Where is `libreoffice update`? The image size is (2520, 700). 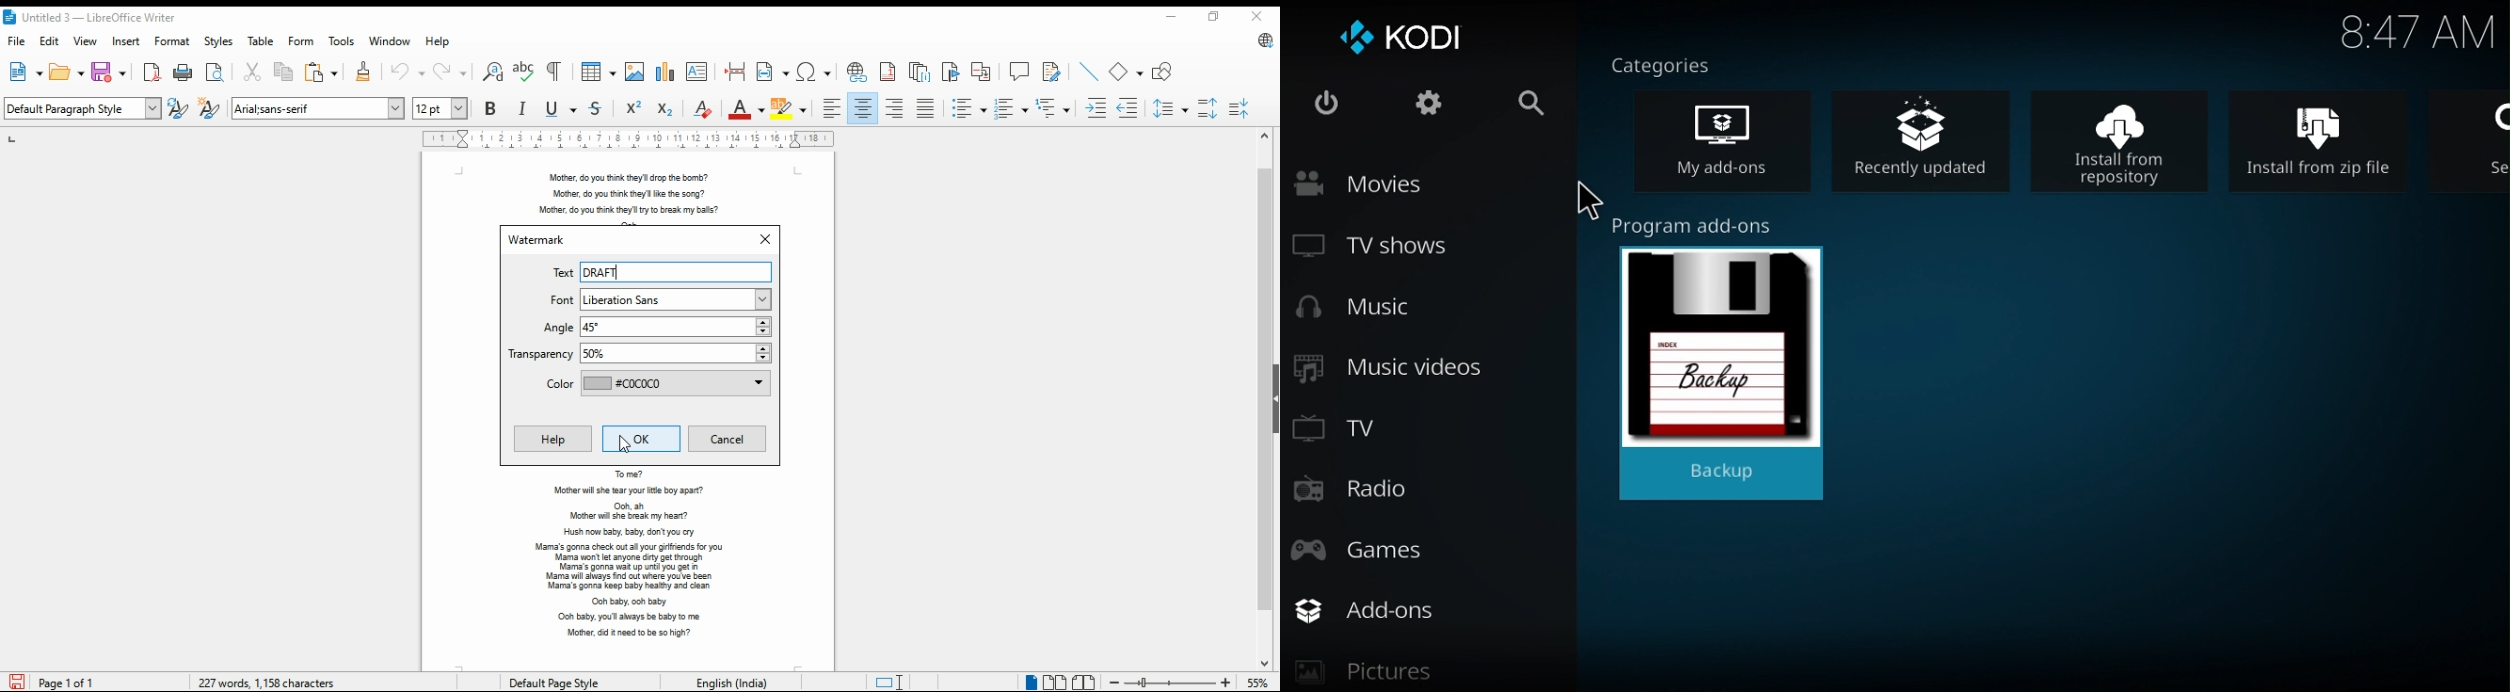 libreoffice update is located at coordinates (1262, 41).